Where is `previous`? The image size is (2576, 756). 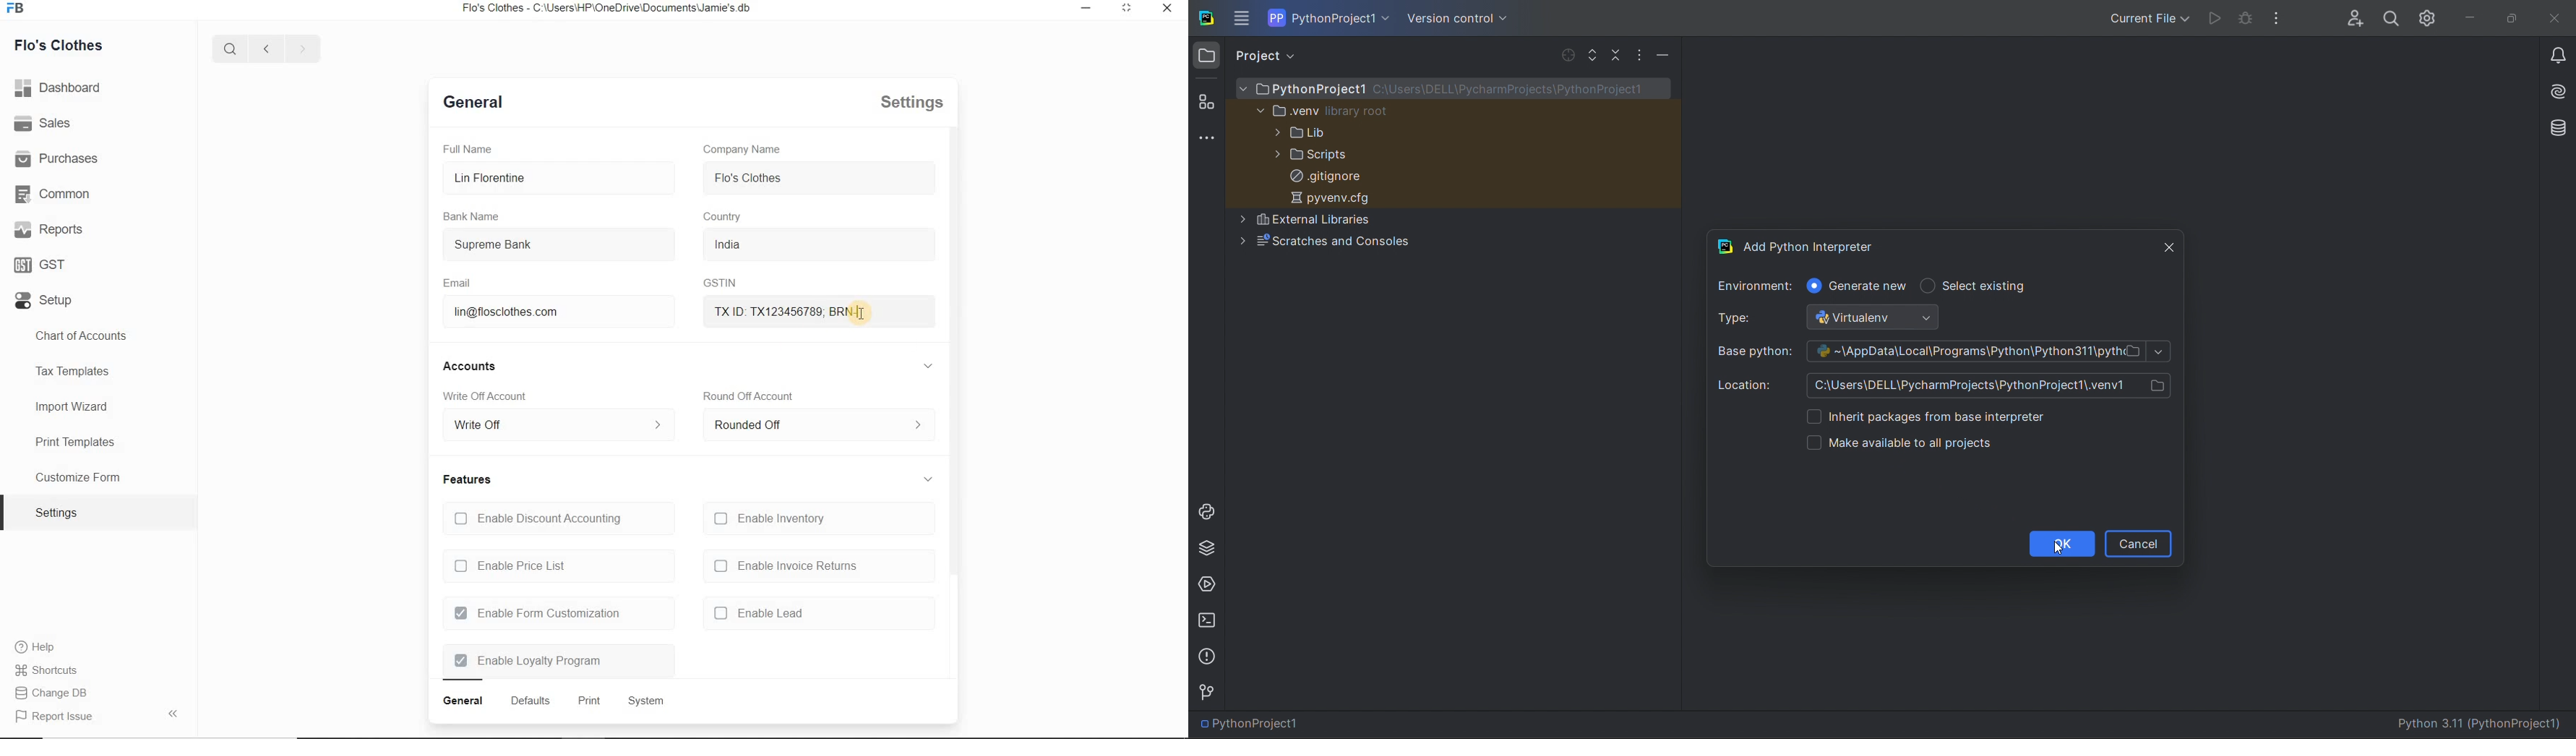
previous is located at coordinates (265, 49).